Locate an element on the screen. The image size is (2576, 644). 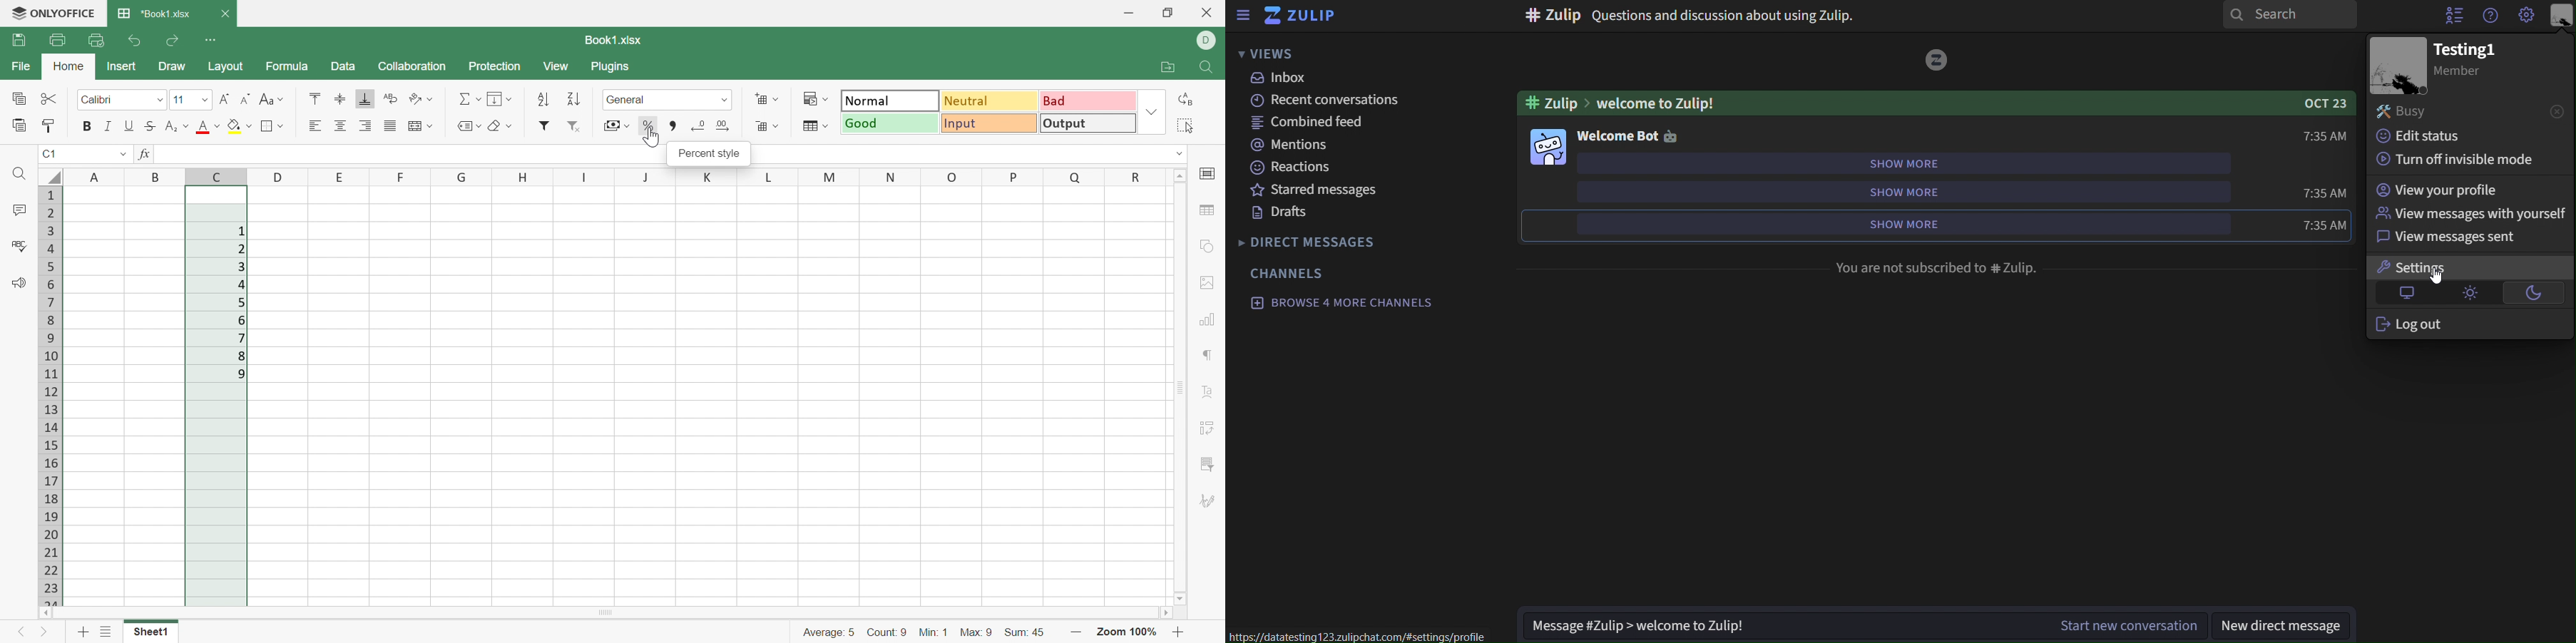
show more is located at coordinates (1903, 165).